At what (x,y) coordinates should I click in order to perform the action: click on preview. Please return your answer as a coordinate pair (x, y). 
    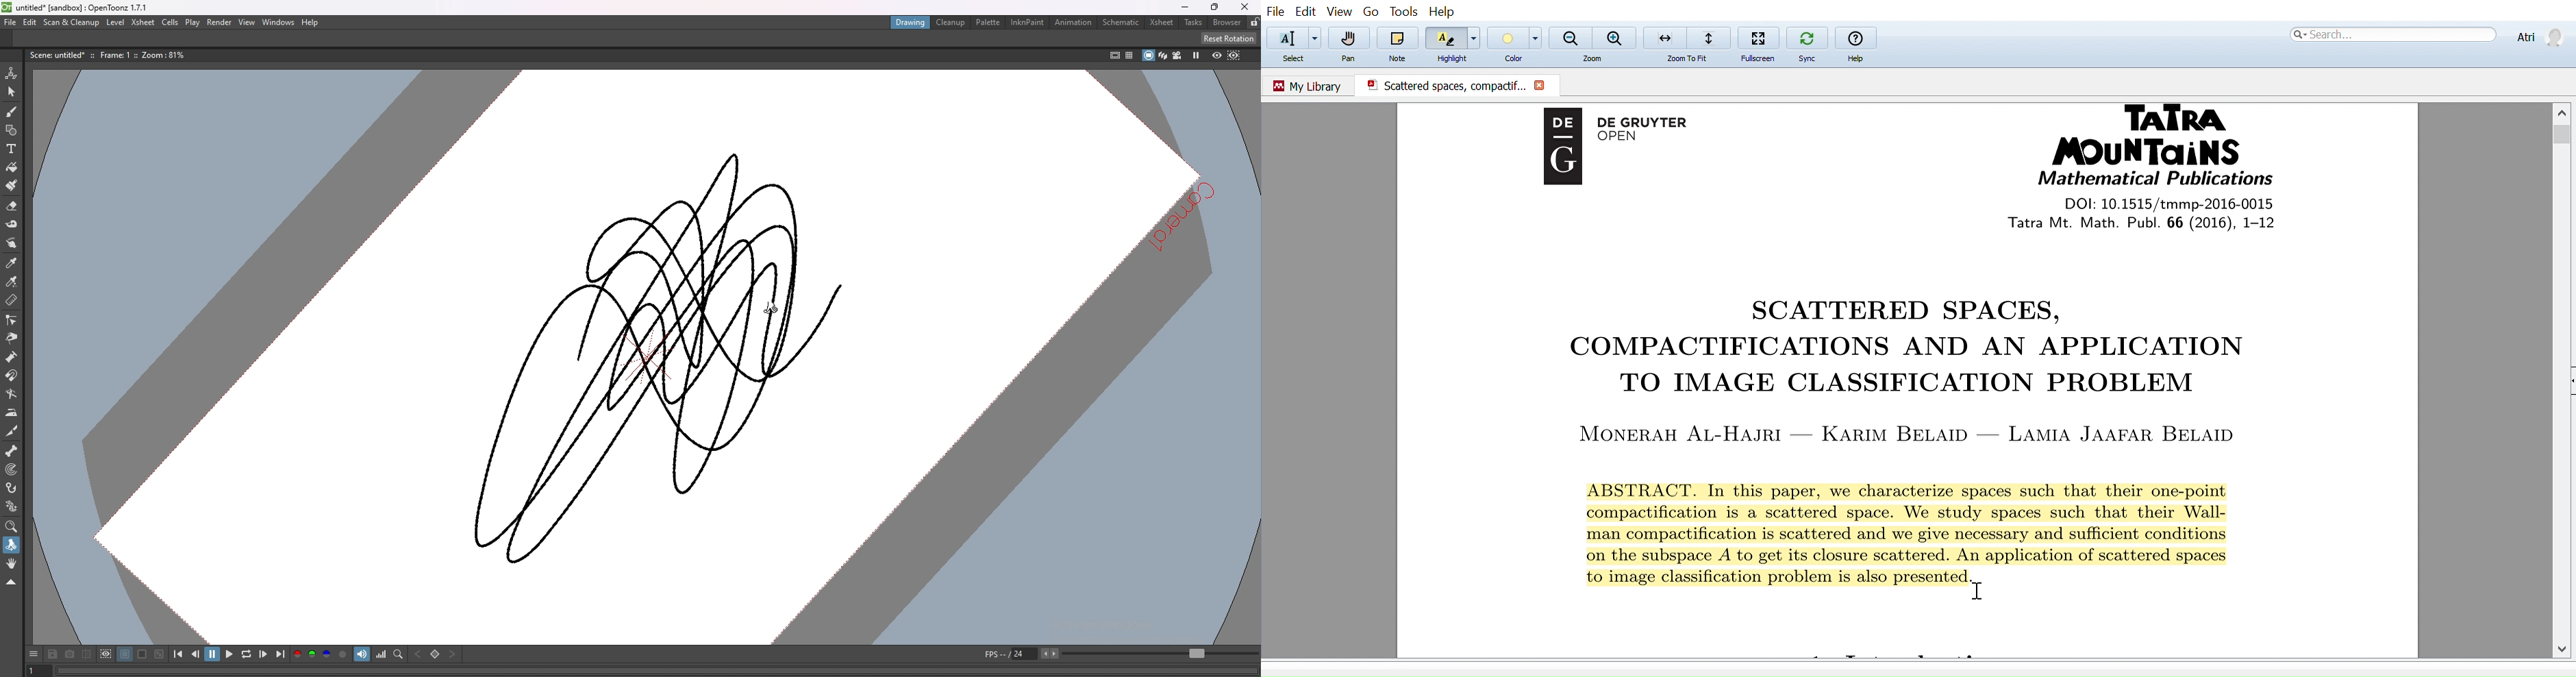
    Looking at the image, I should click on (1217, 55).